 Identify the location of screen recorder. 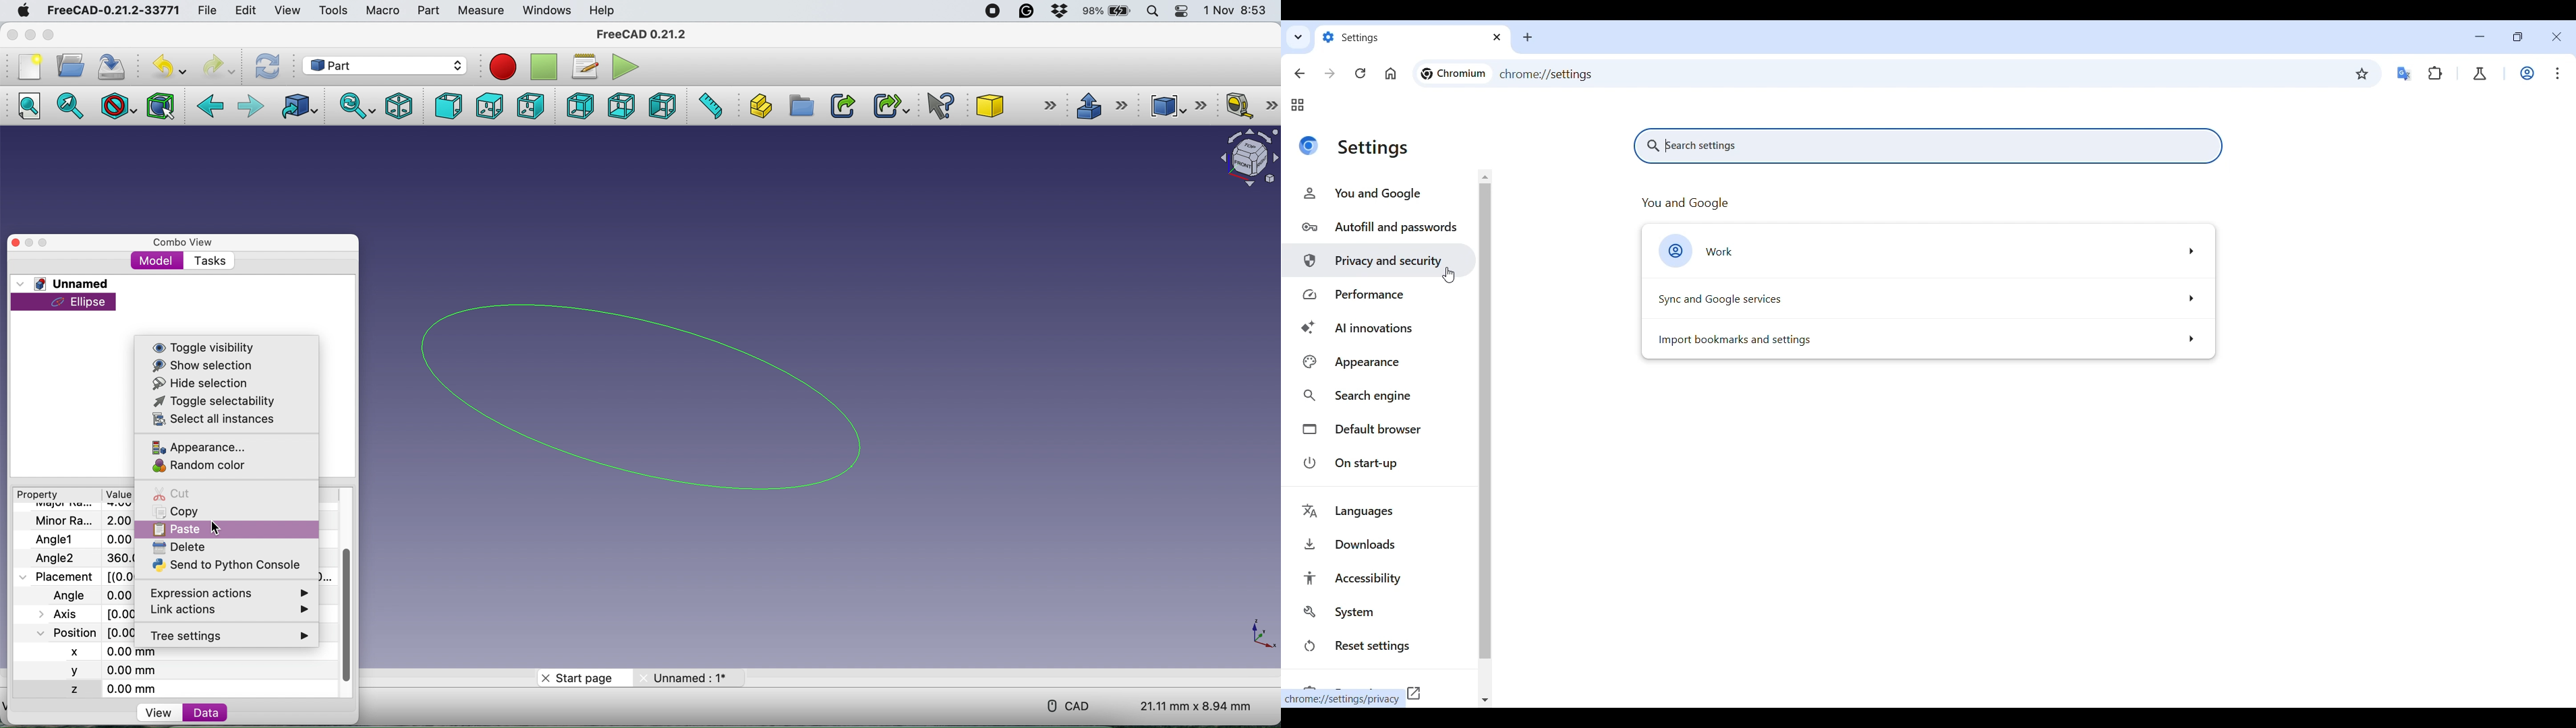
(994, 10).